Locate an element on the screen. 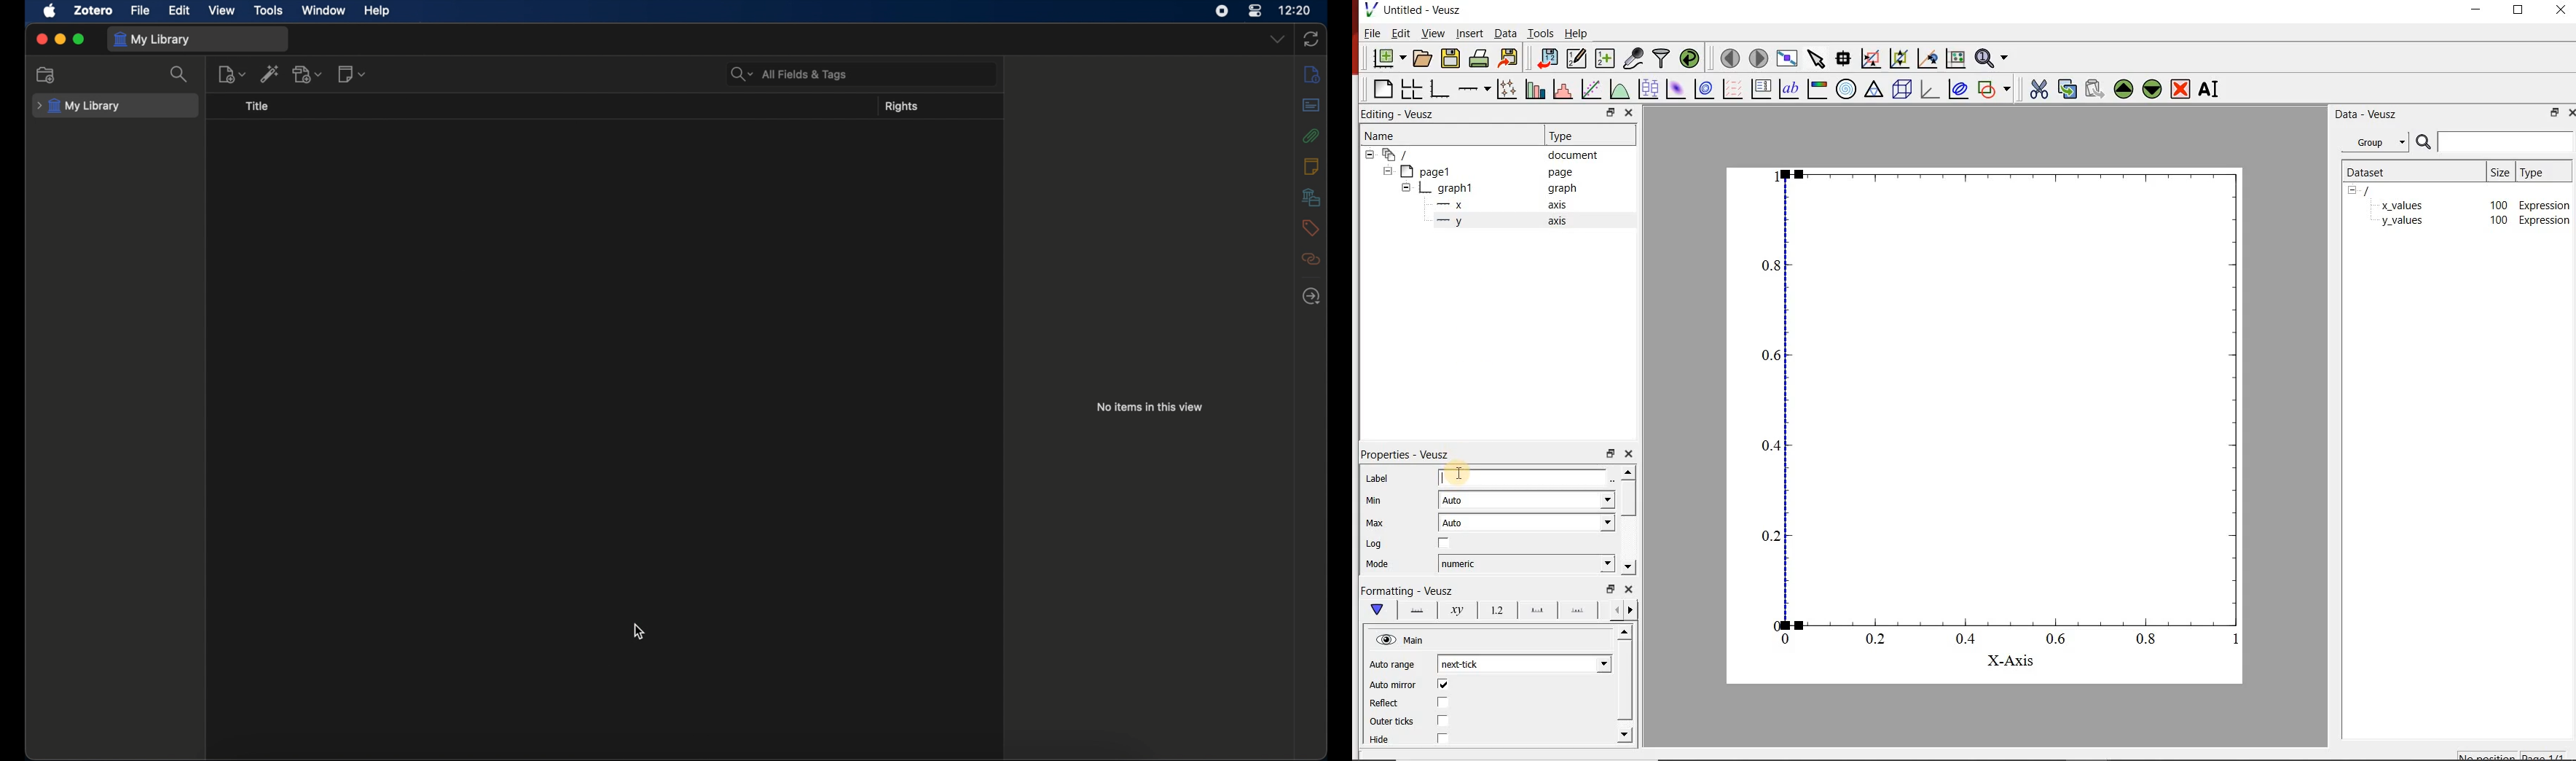 Image resolution: width=2576 pixels, height=784 pixels. read data points on the graph is located at coordinates (1844, 58).